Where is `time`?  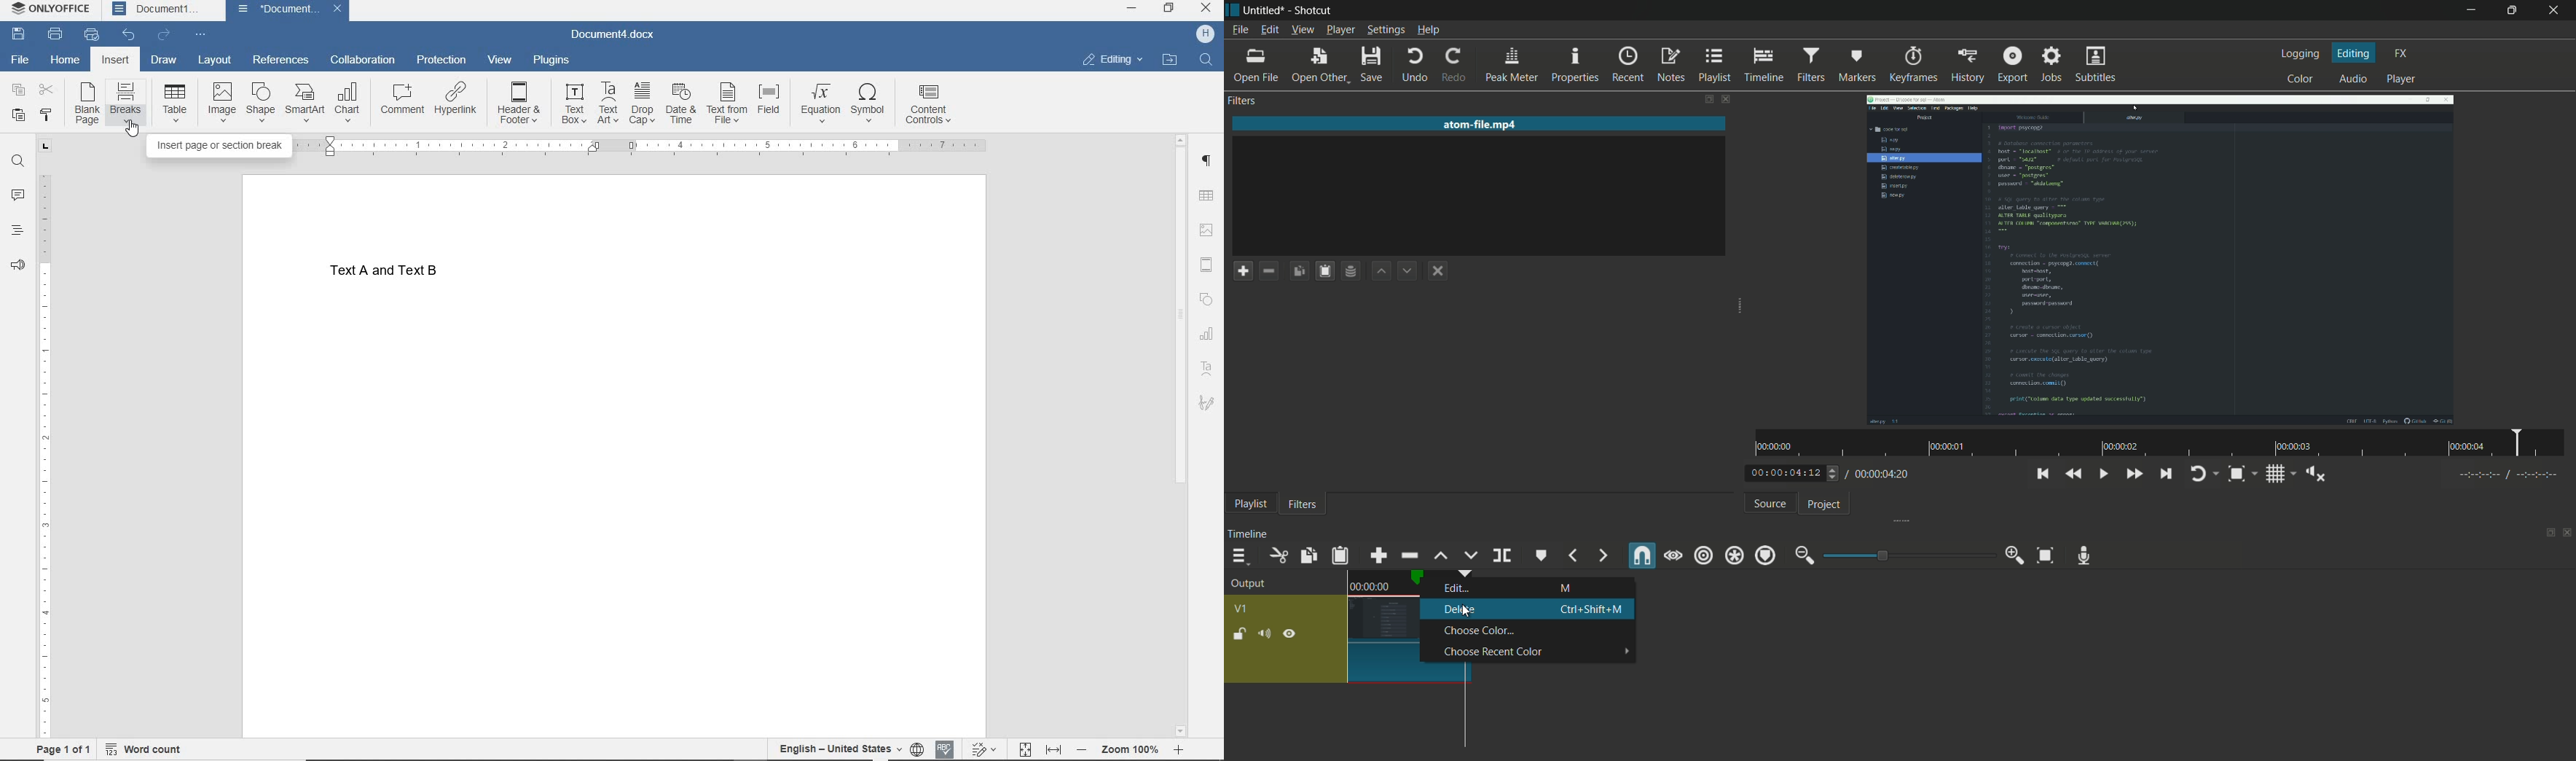 time is located at coordinates (2164, 445).